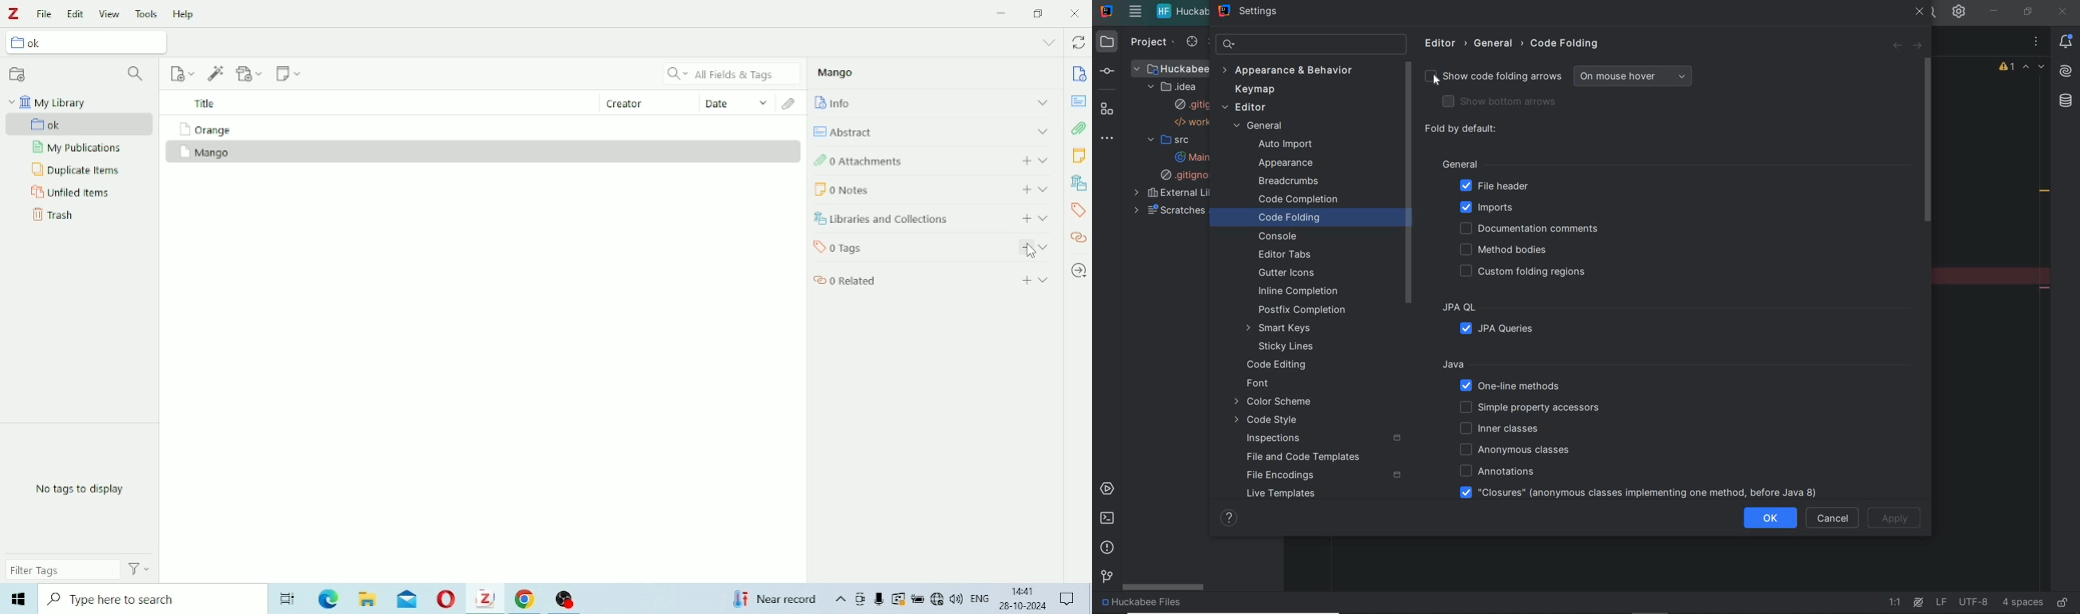 The width and height of the screenshot is (2100, 616). I want to click on inline completion, so click(1301, 291).